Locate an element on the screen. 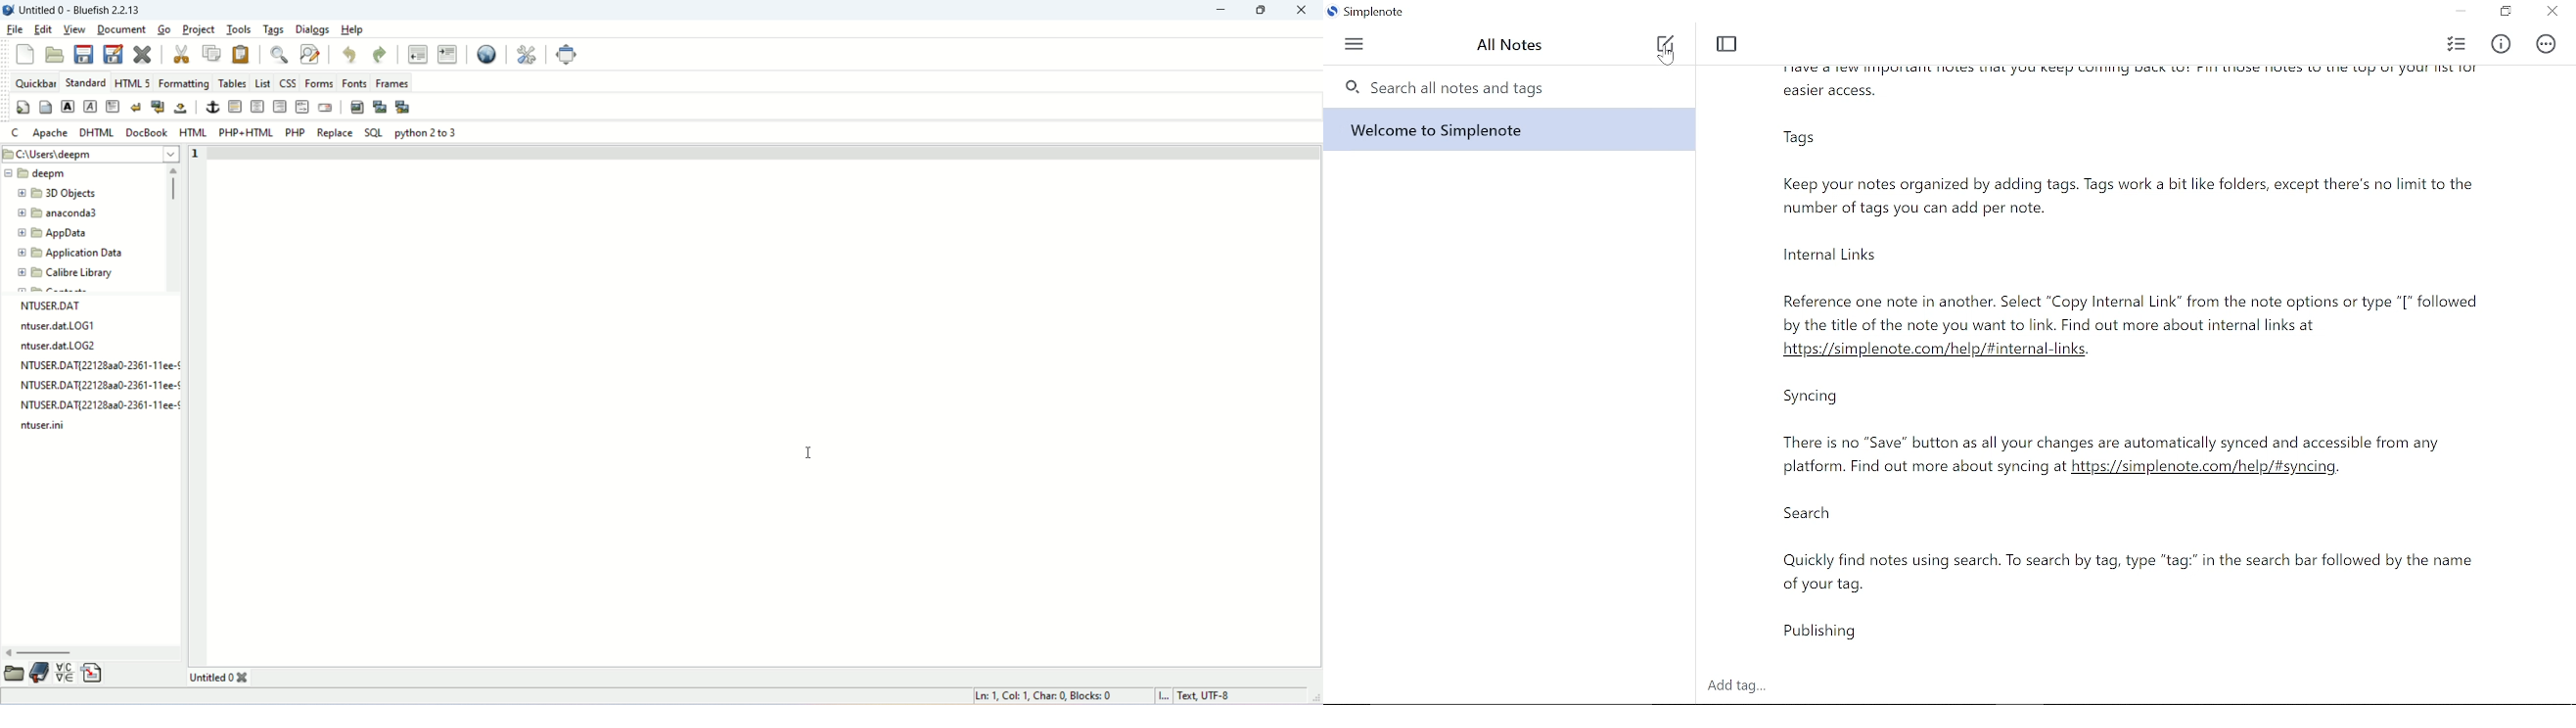 The image size is (2576, 728). Calibre Library is located at coordinates (81, 275).